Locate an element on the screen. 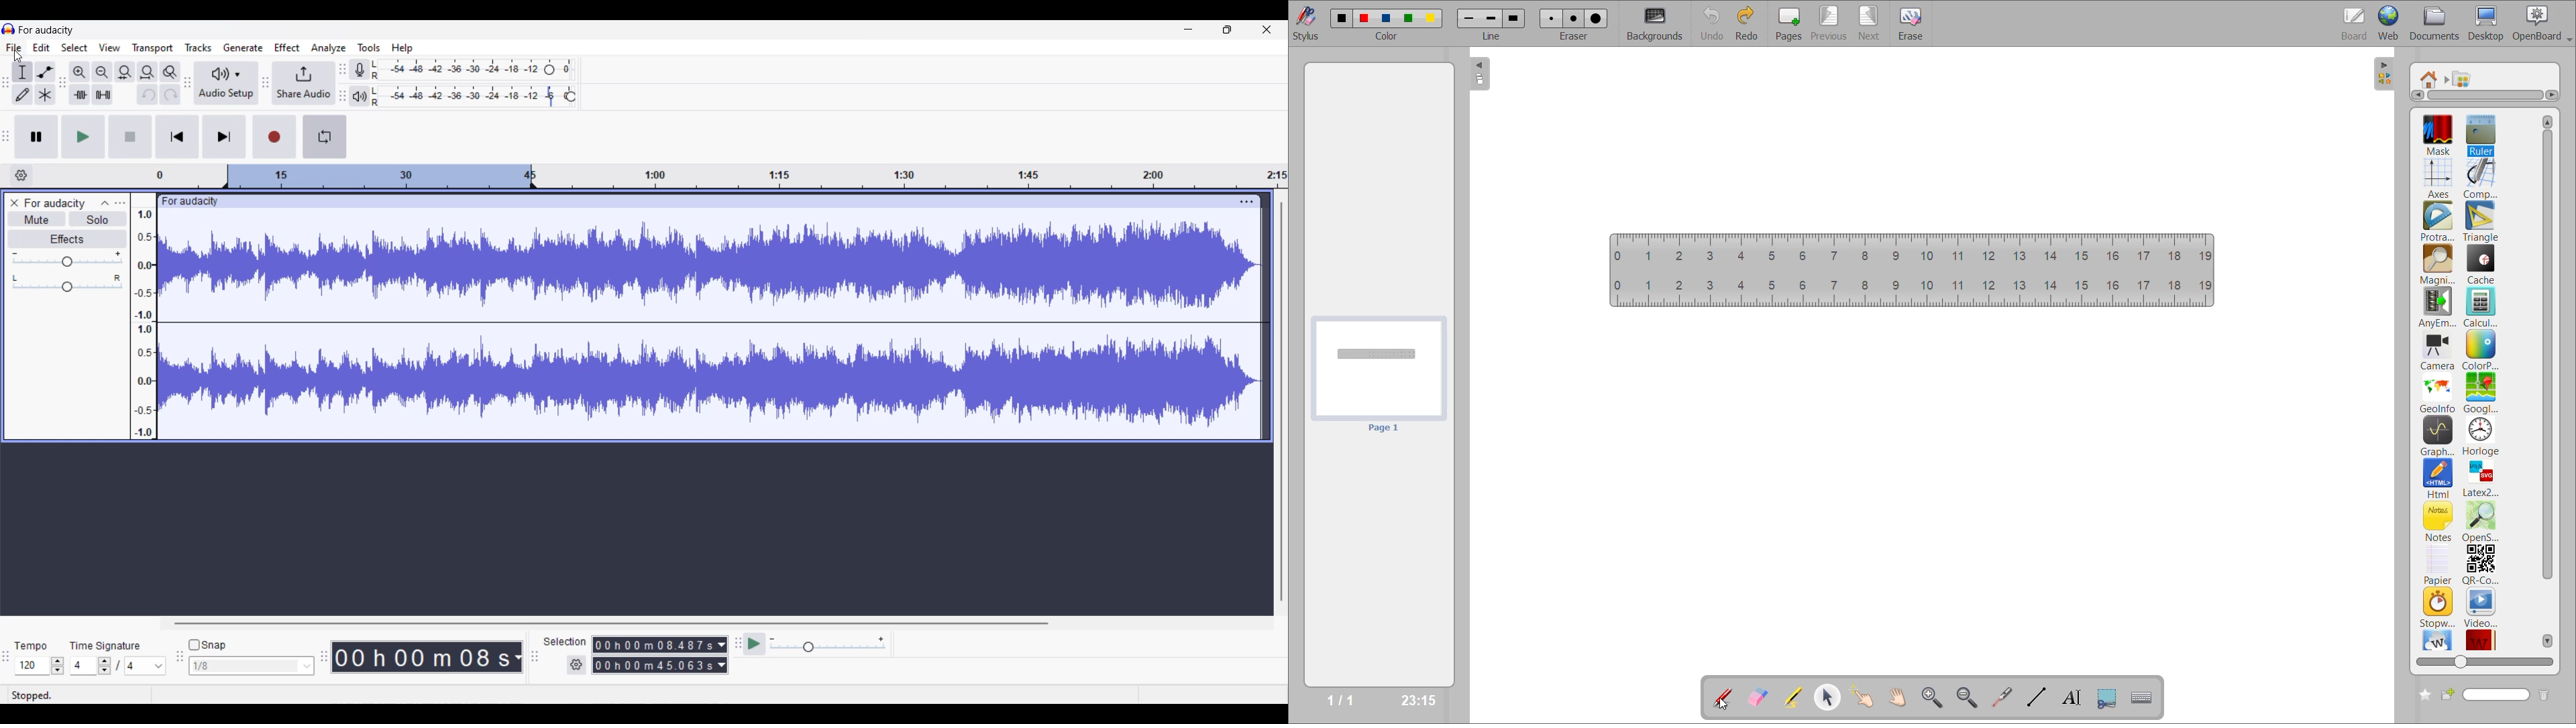 This screenshot has height=728, width=2576. Transport menu is located at coordinates (153, 48).